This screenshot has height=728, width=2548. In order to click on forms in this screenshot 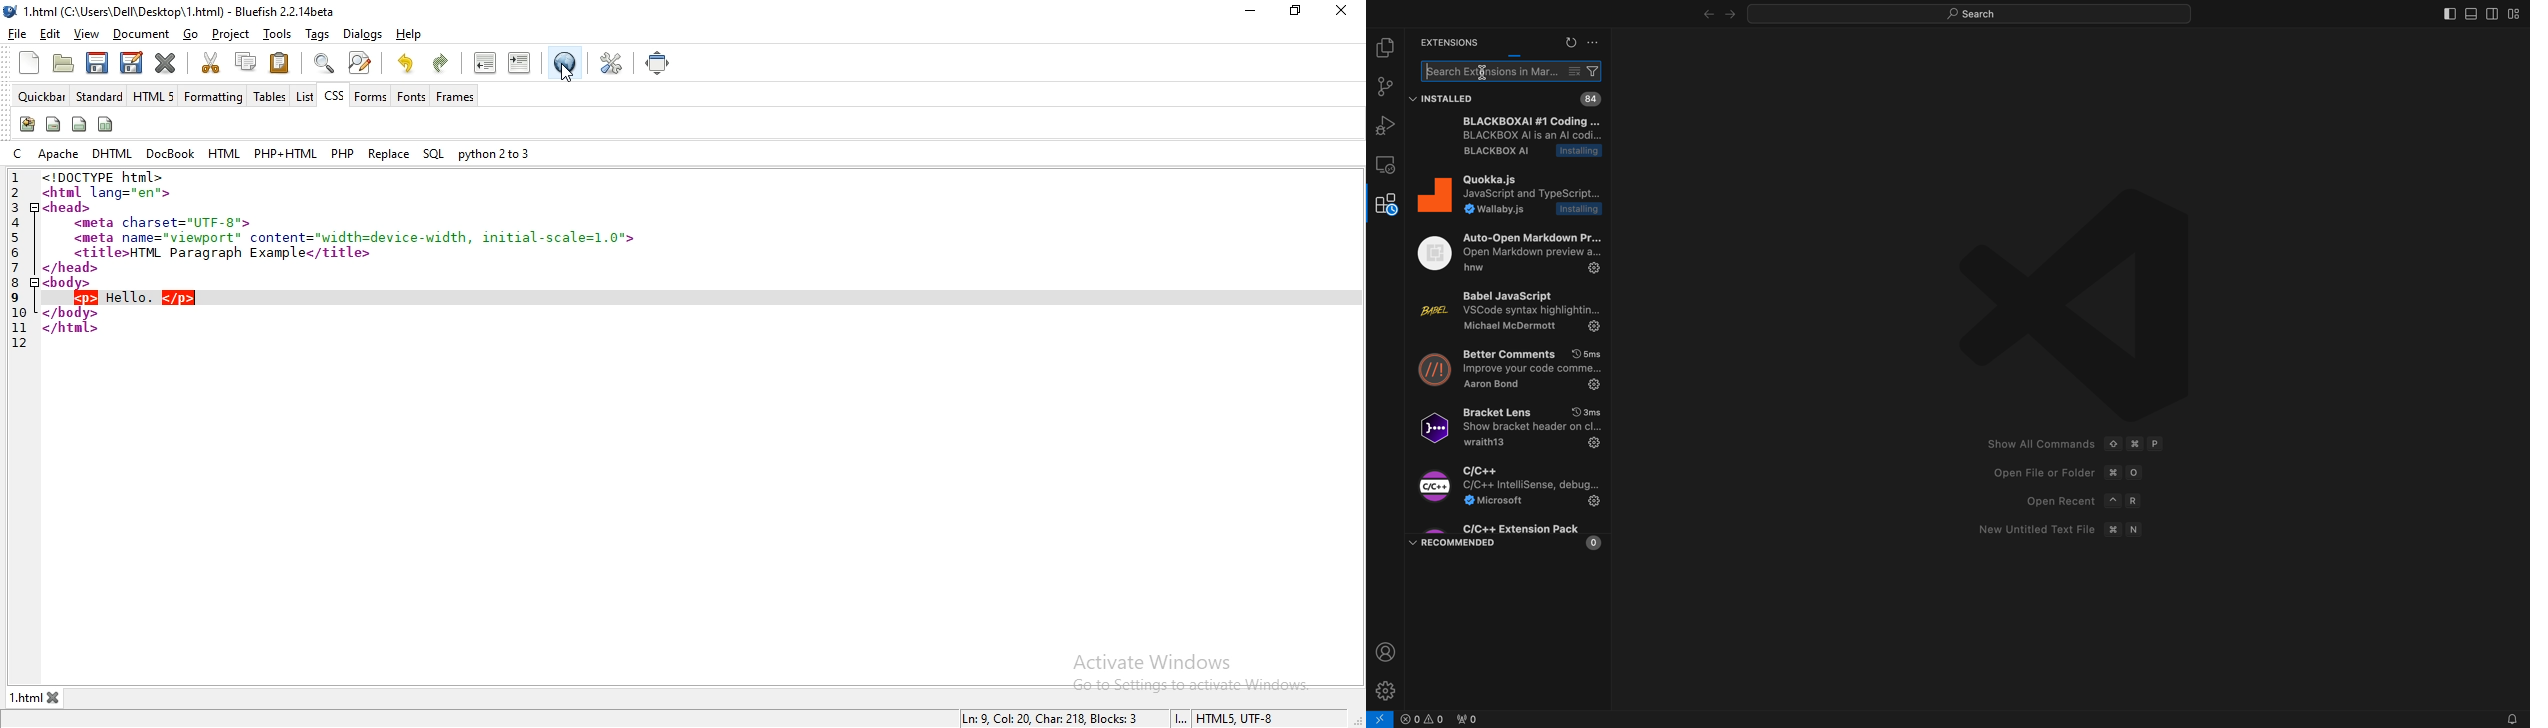, I will do `click(370, 96)`.